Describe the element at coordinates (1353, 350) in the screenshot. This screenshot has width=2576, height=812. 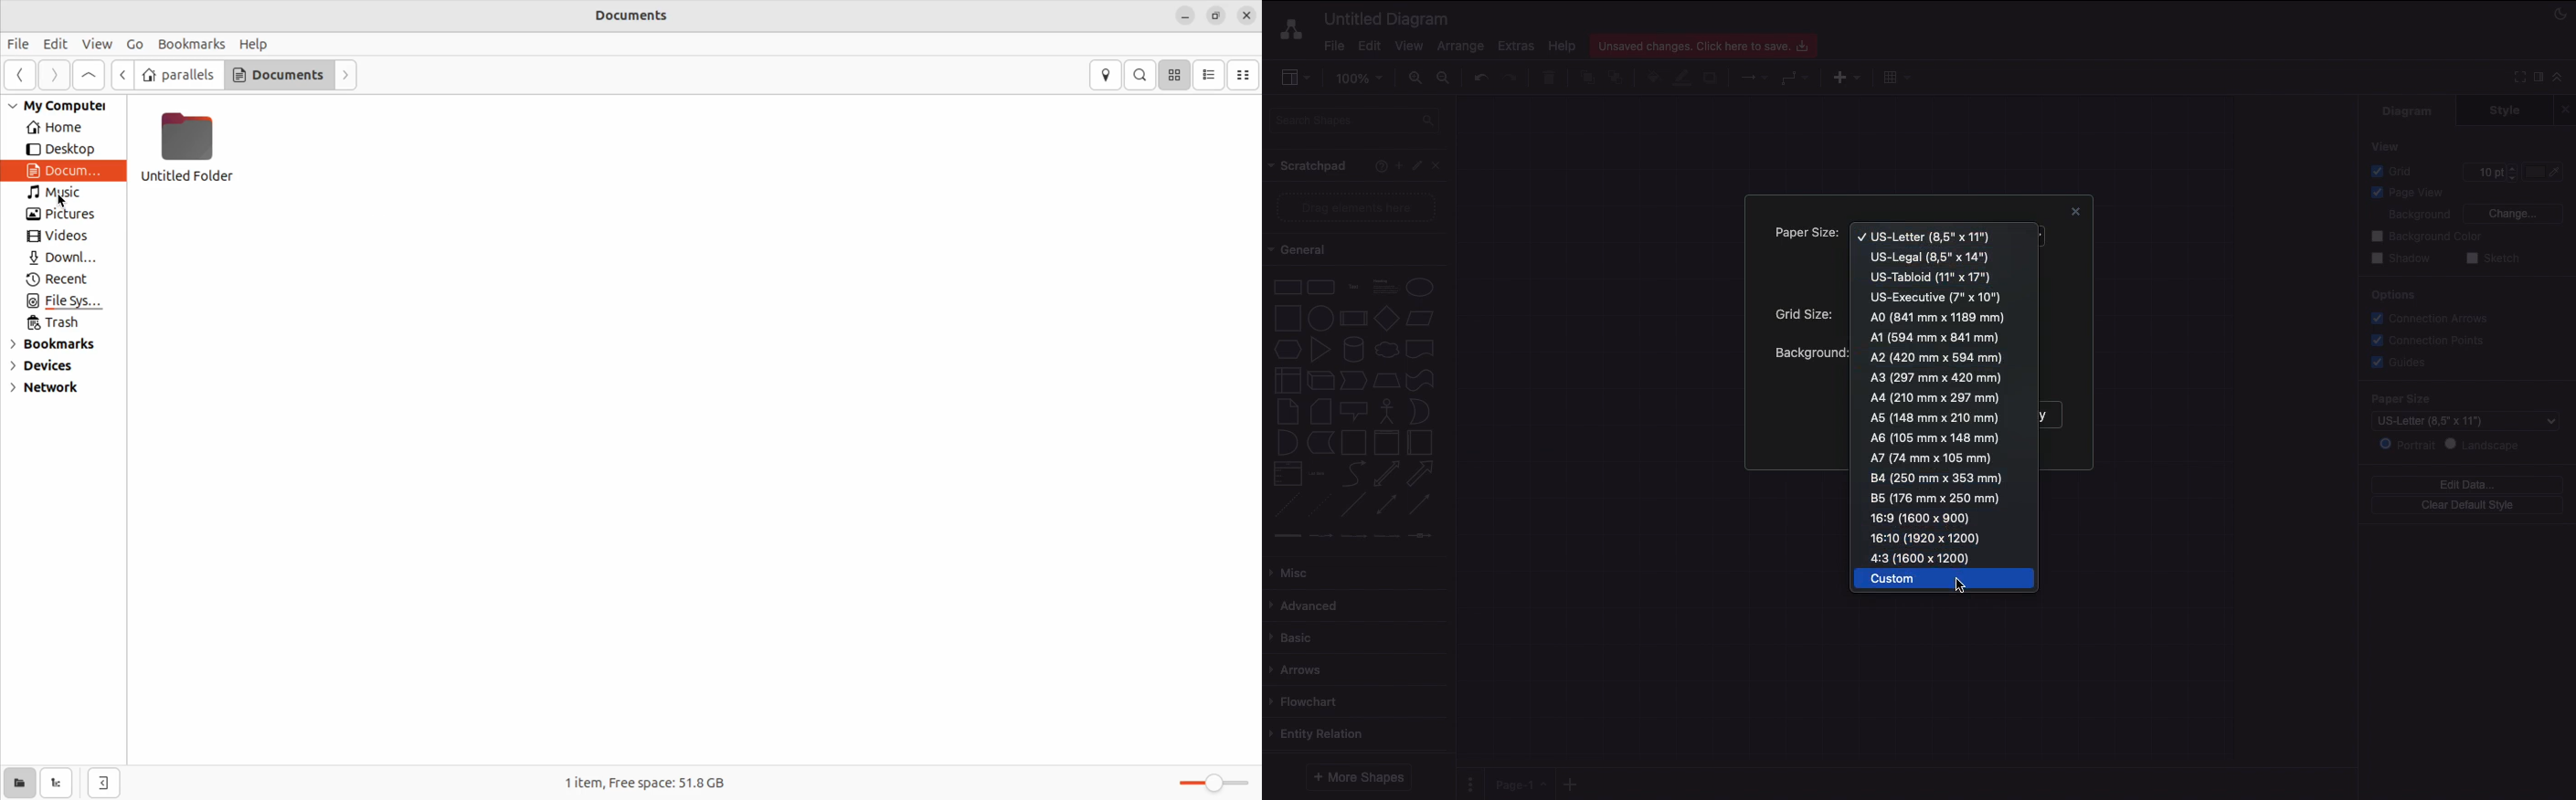
I see `Cylinder` at that location.